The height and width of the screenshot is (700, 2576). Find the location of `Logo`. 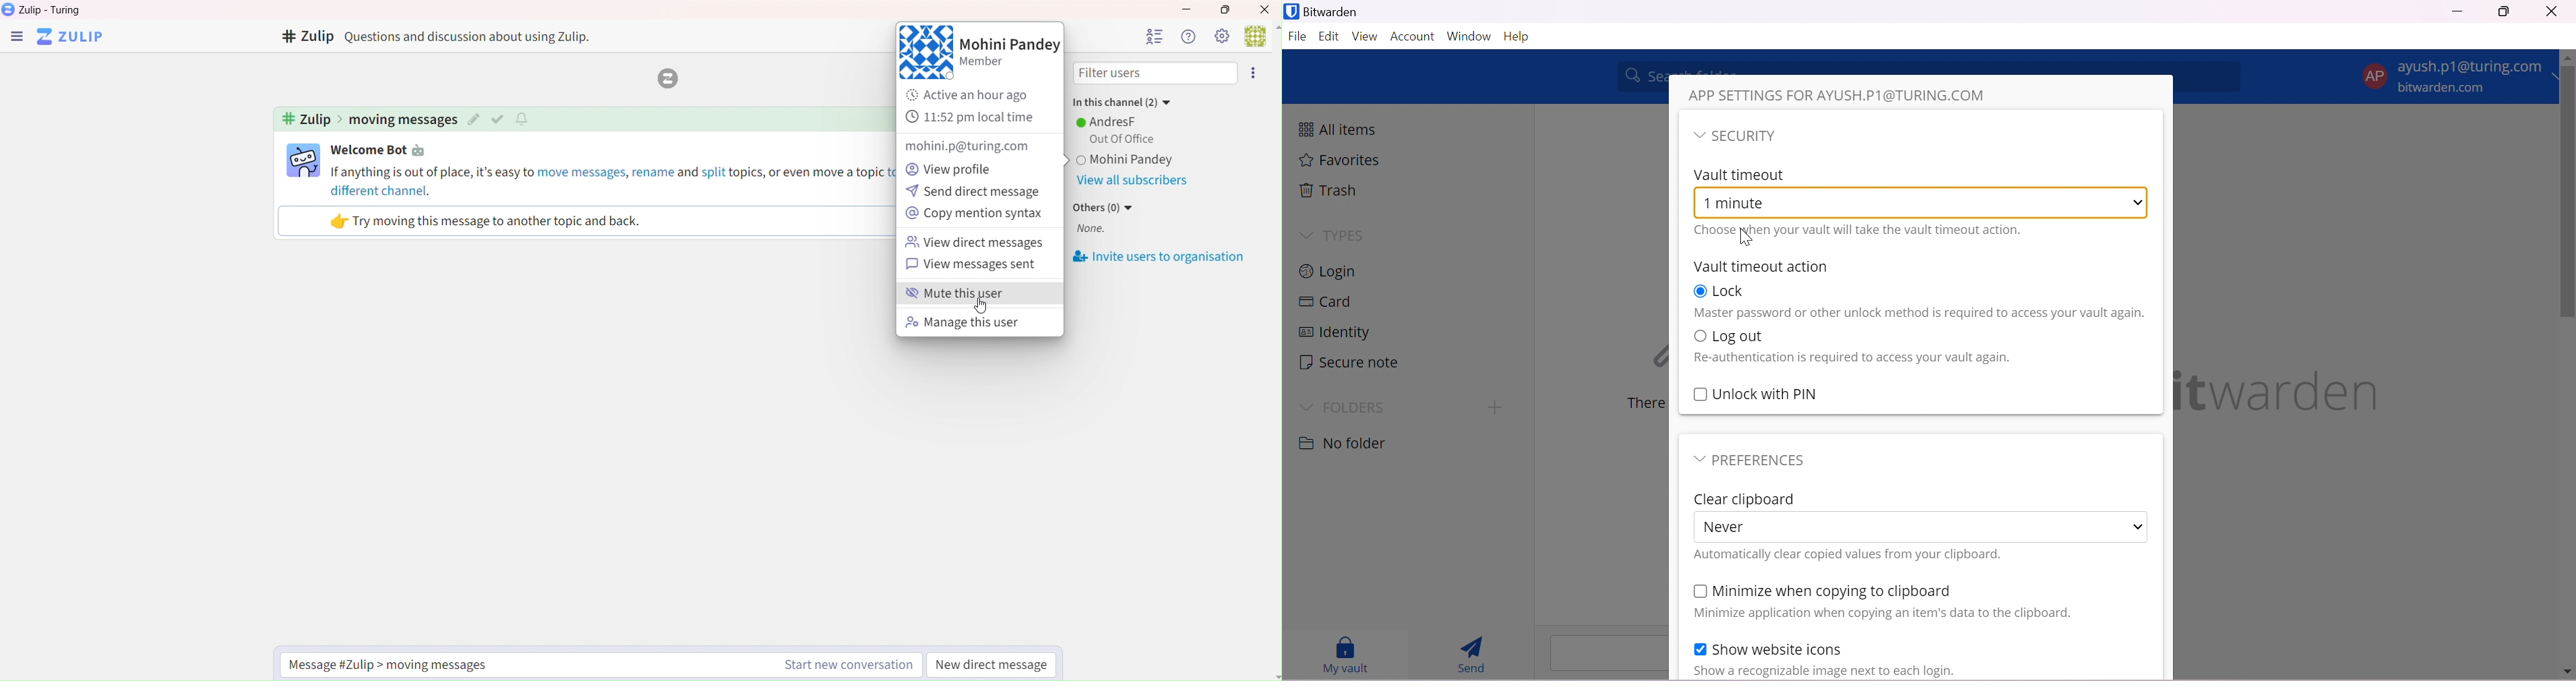

Logo is located at coordinates (665, 79).